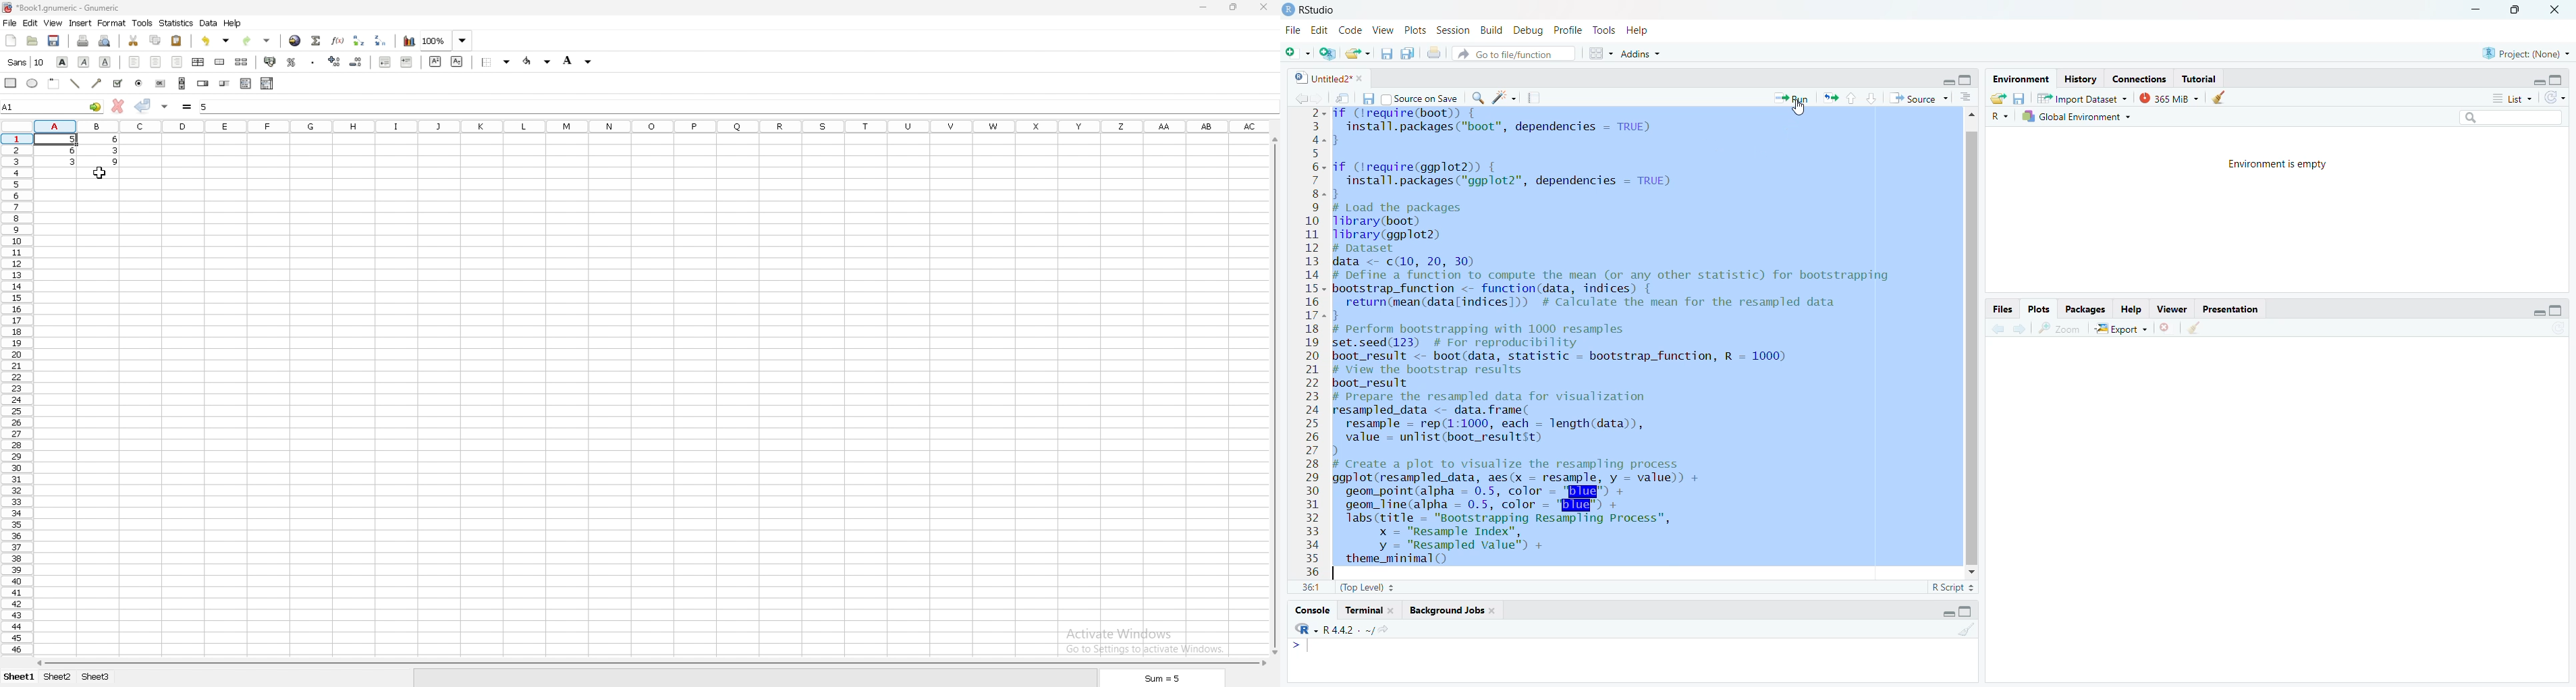 This screenshot has height=700, width=2576. I want to click on zoom, so click(2060, 328).